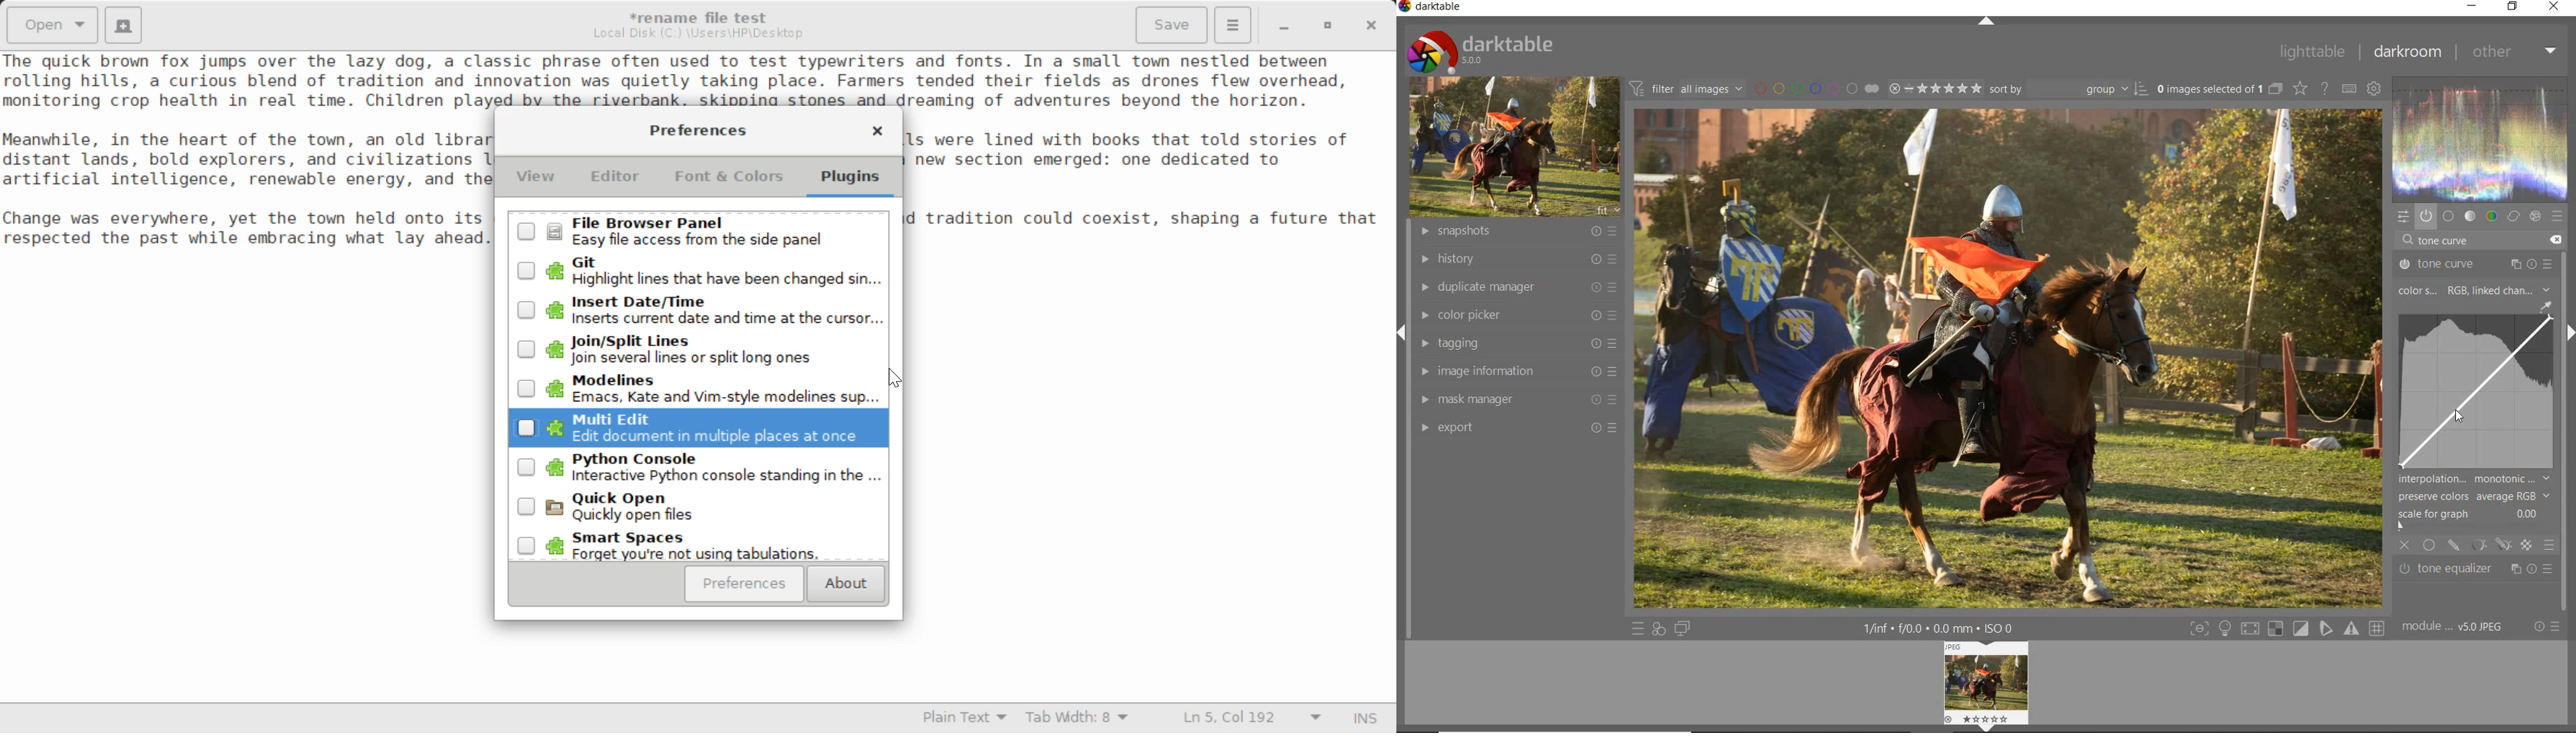 Image resolution: width=2576 pixels, height=756 pixels. Describe the element at coordinates (1516, 316) in the screenshot. I see `color picker` at that location.